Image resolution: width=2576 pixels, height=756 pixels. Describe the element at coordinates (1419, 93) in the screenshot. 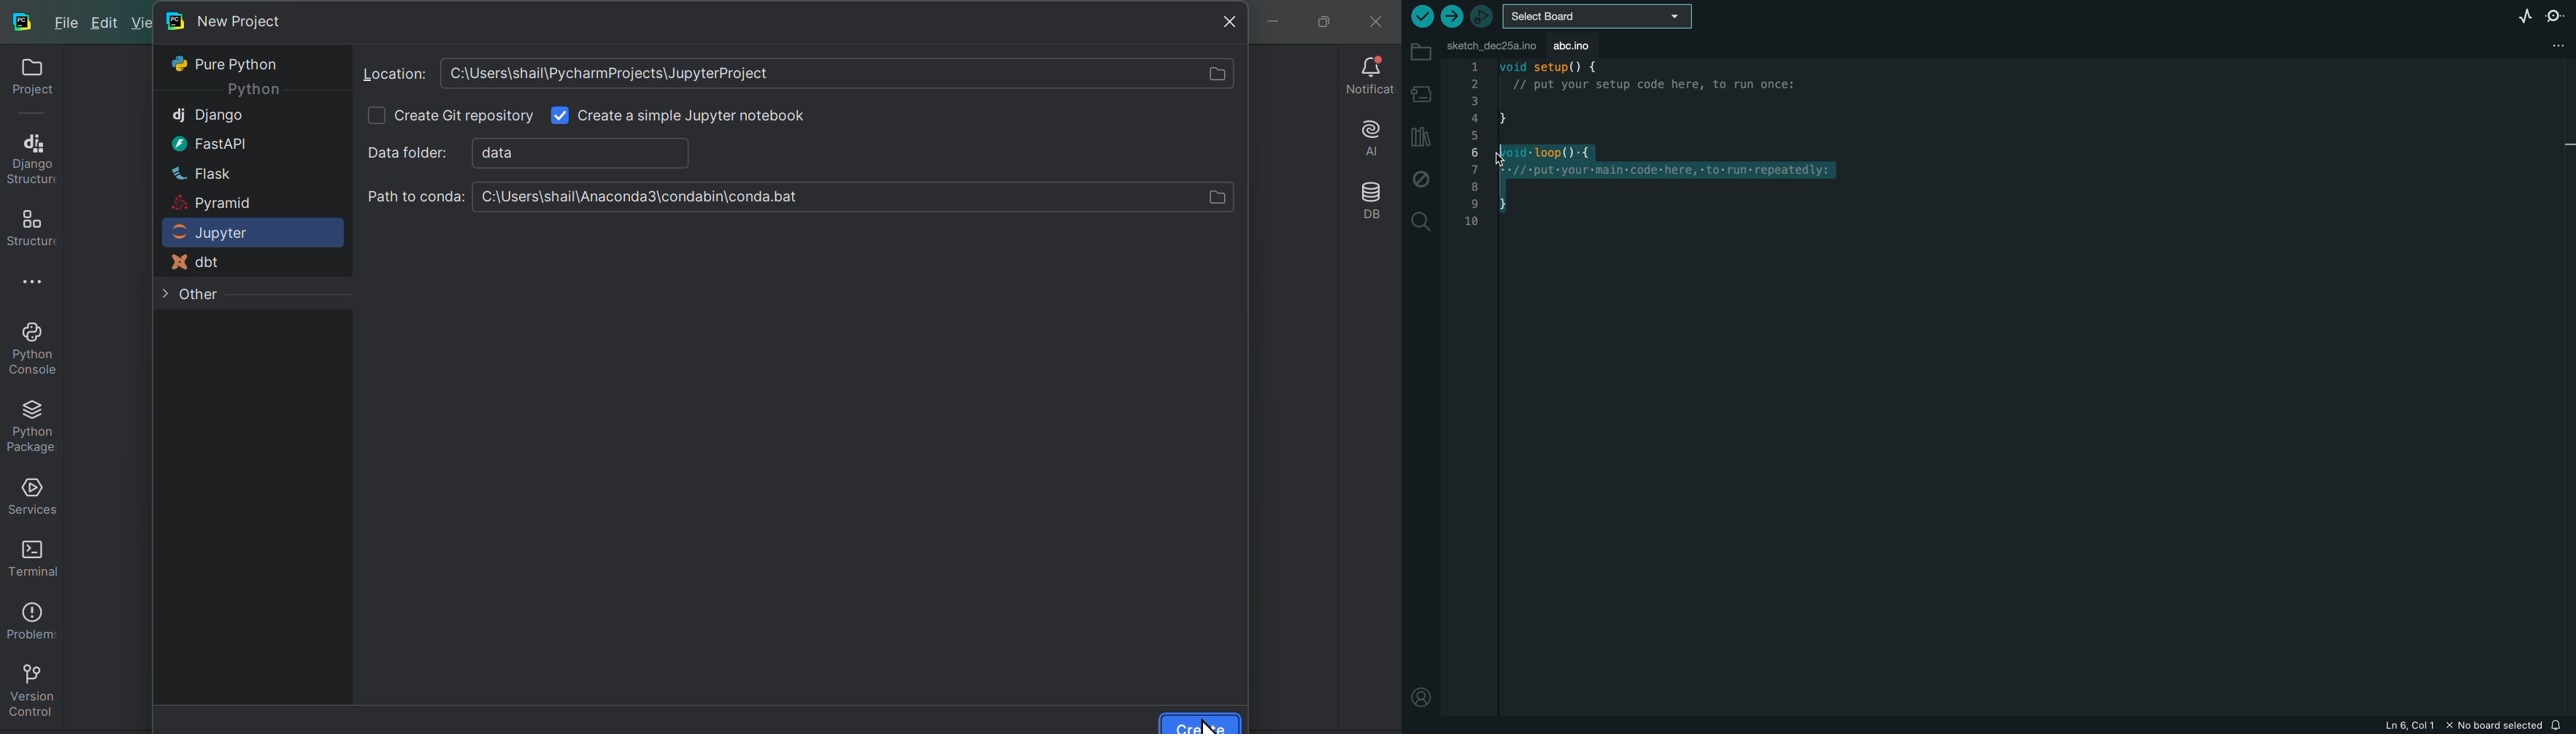

I see `board  manager` at that location.